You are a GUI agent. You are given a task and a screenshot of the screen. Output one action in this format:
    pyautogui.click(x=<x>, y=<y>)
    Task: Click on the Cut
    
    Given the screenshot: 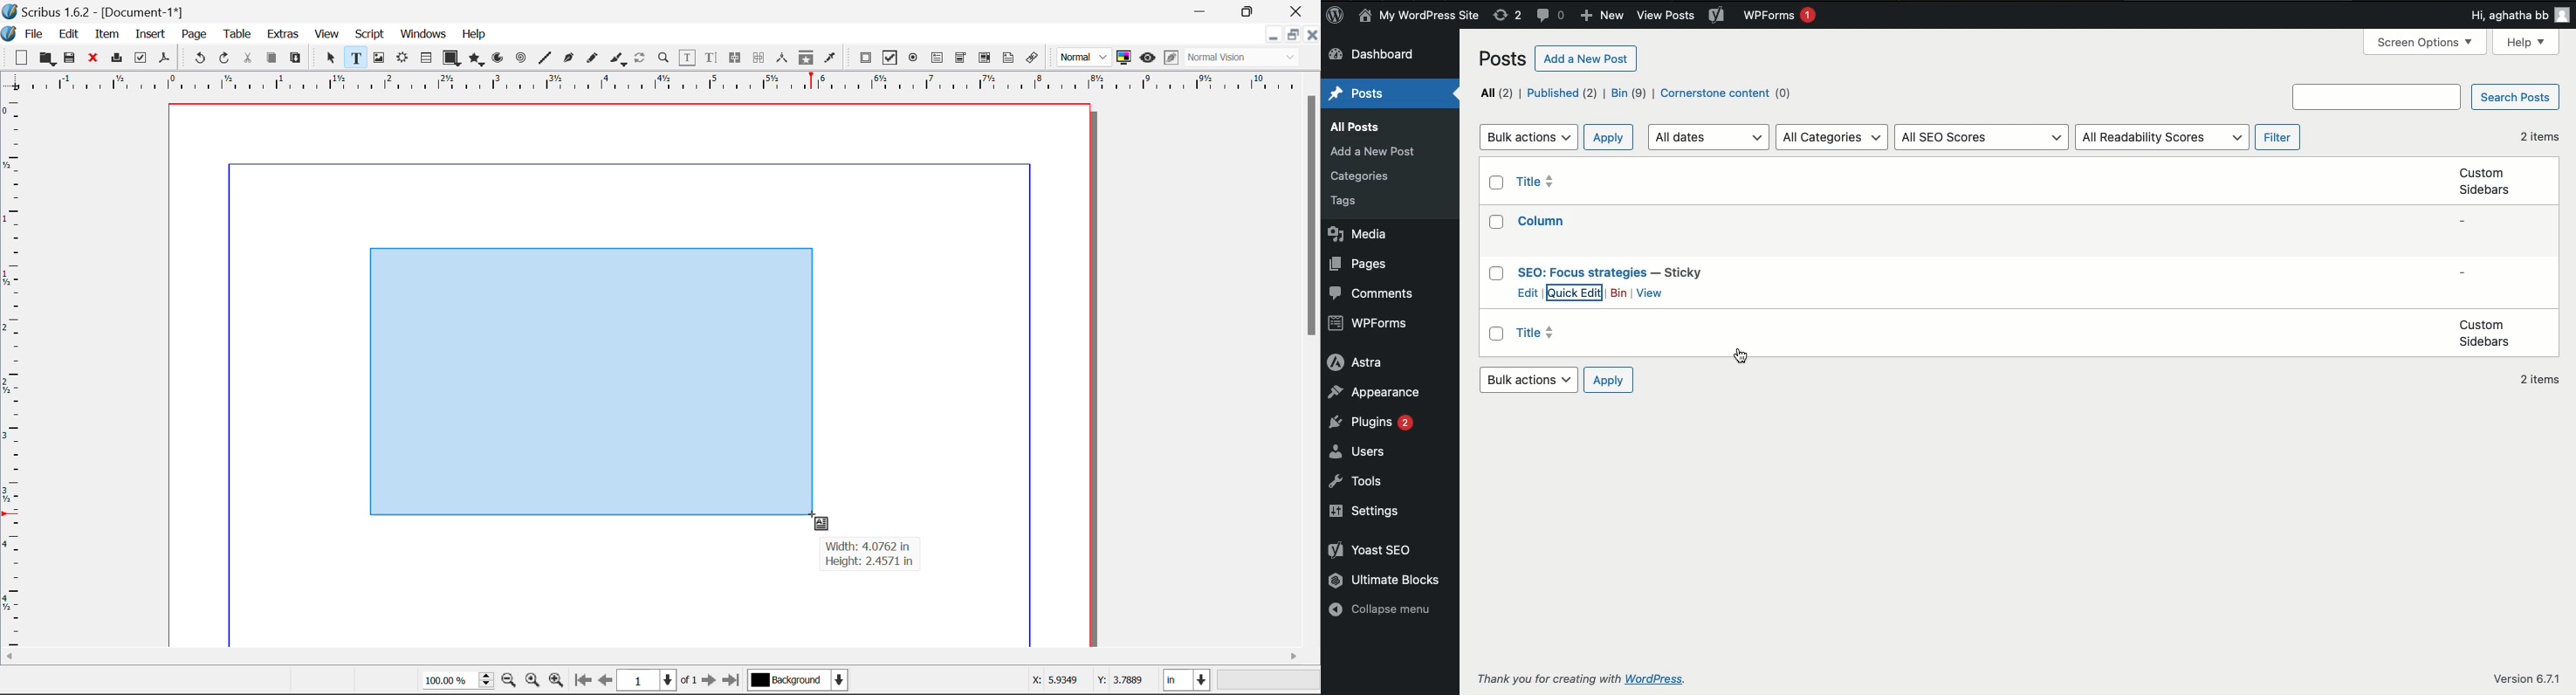 What is the action you would take?
    pyautogui.click(x=249, y=58)
    